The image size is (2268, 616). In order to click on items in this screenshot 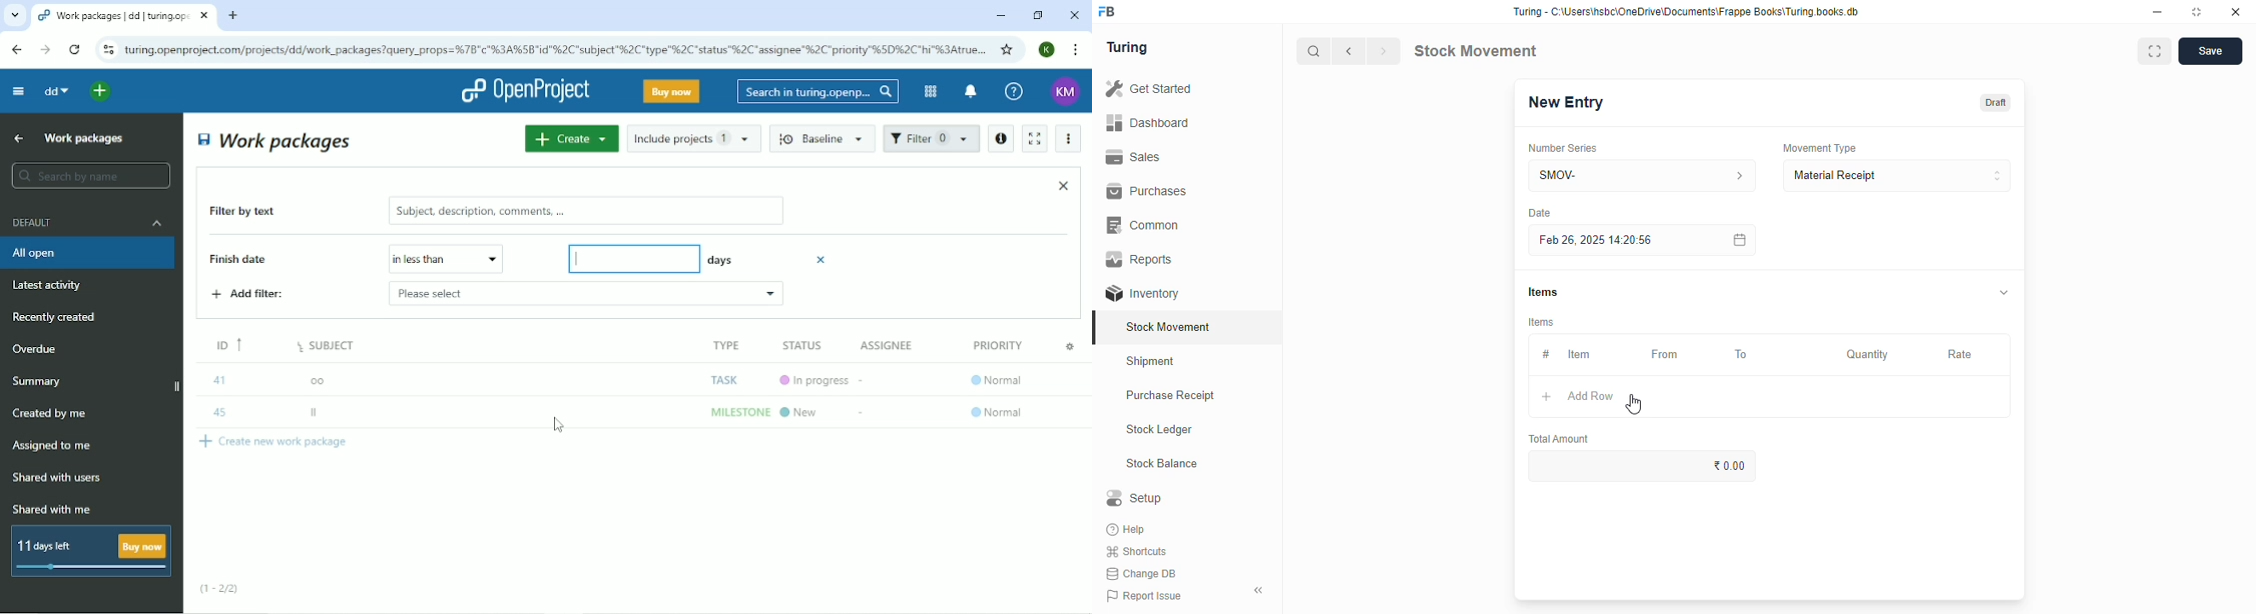, I will do `click(1542, 322)`.